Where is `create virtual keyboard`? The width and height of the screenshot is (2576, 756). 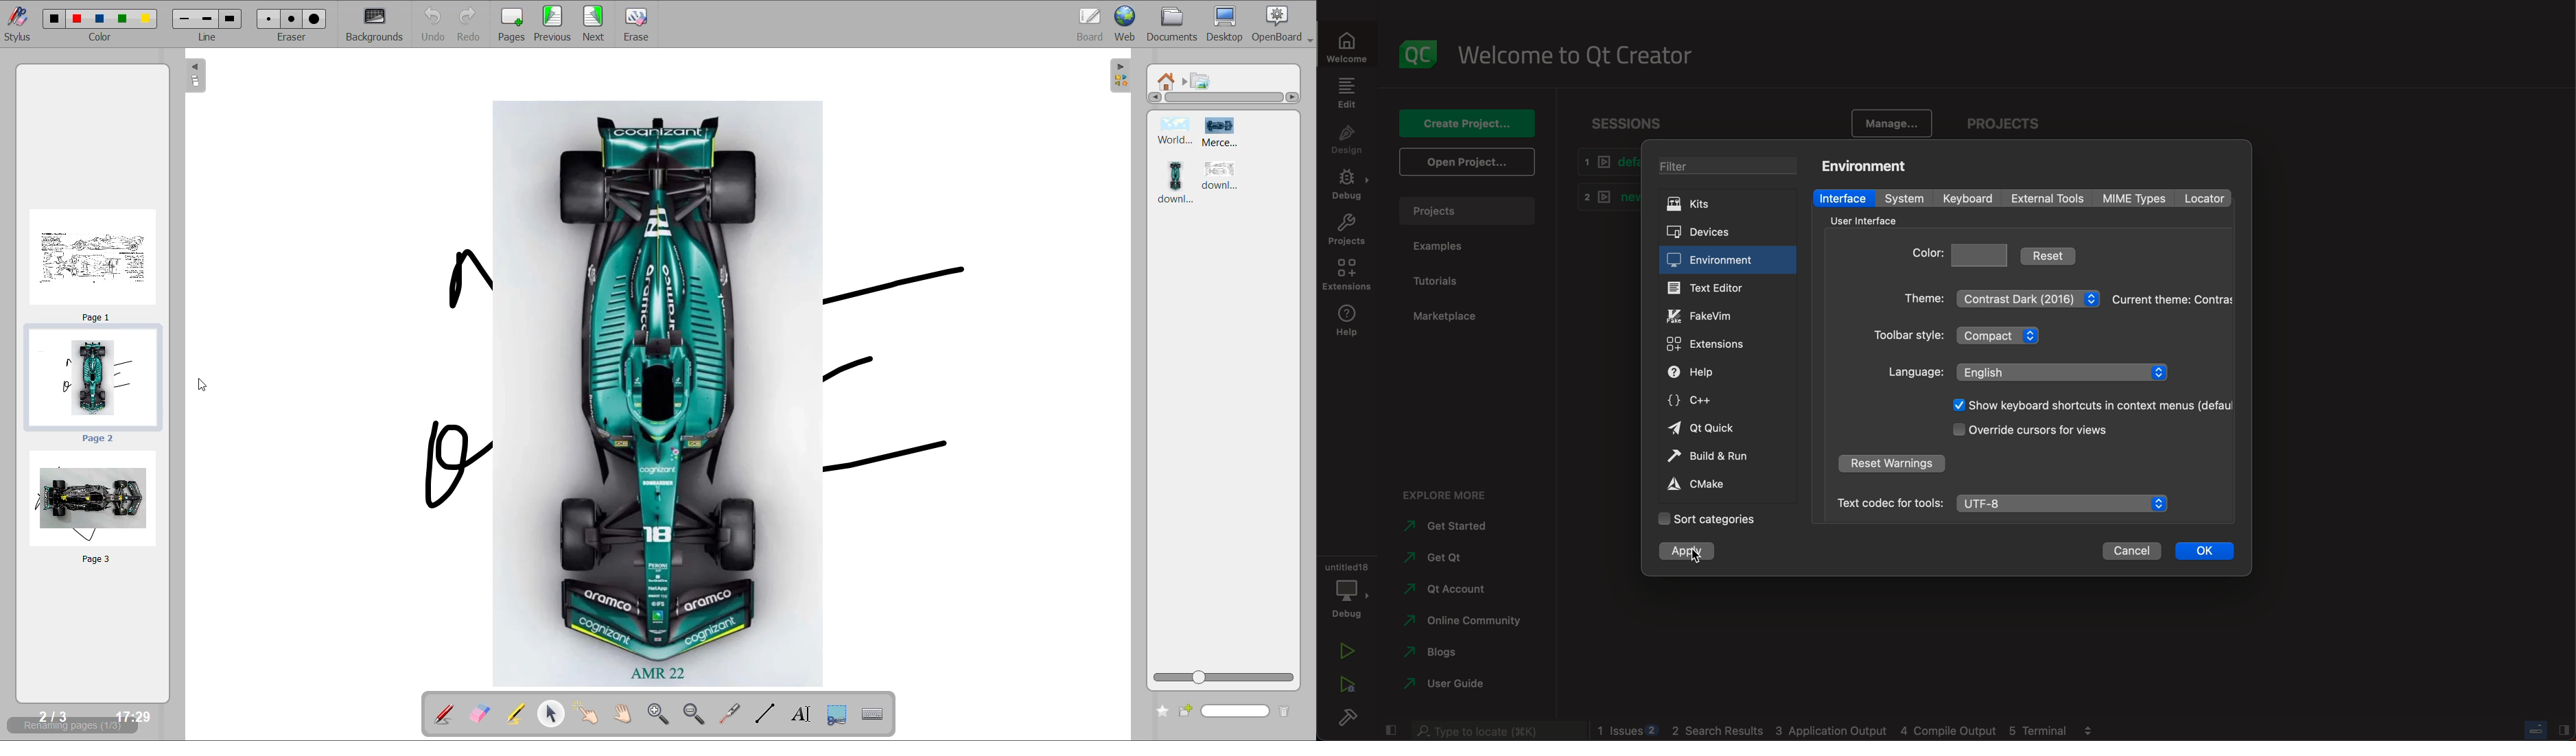 create virtual keyboard is located at coordinates (874, 715).